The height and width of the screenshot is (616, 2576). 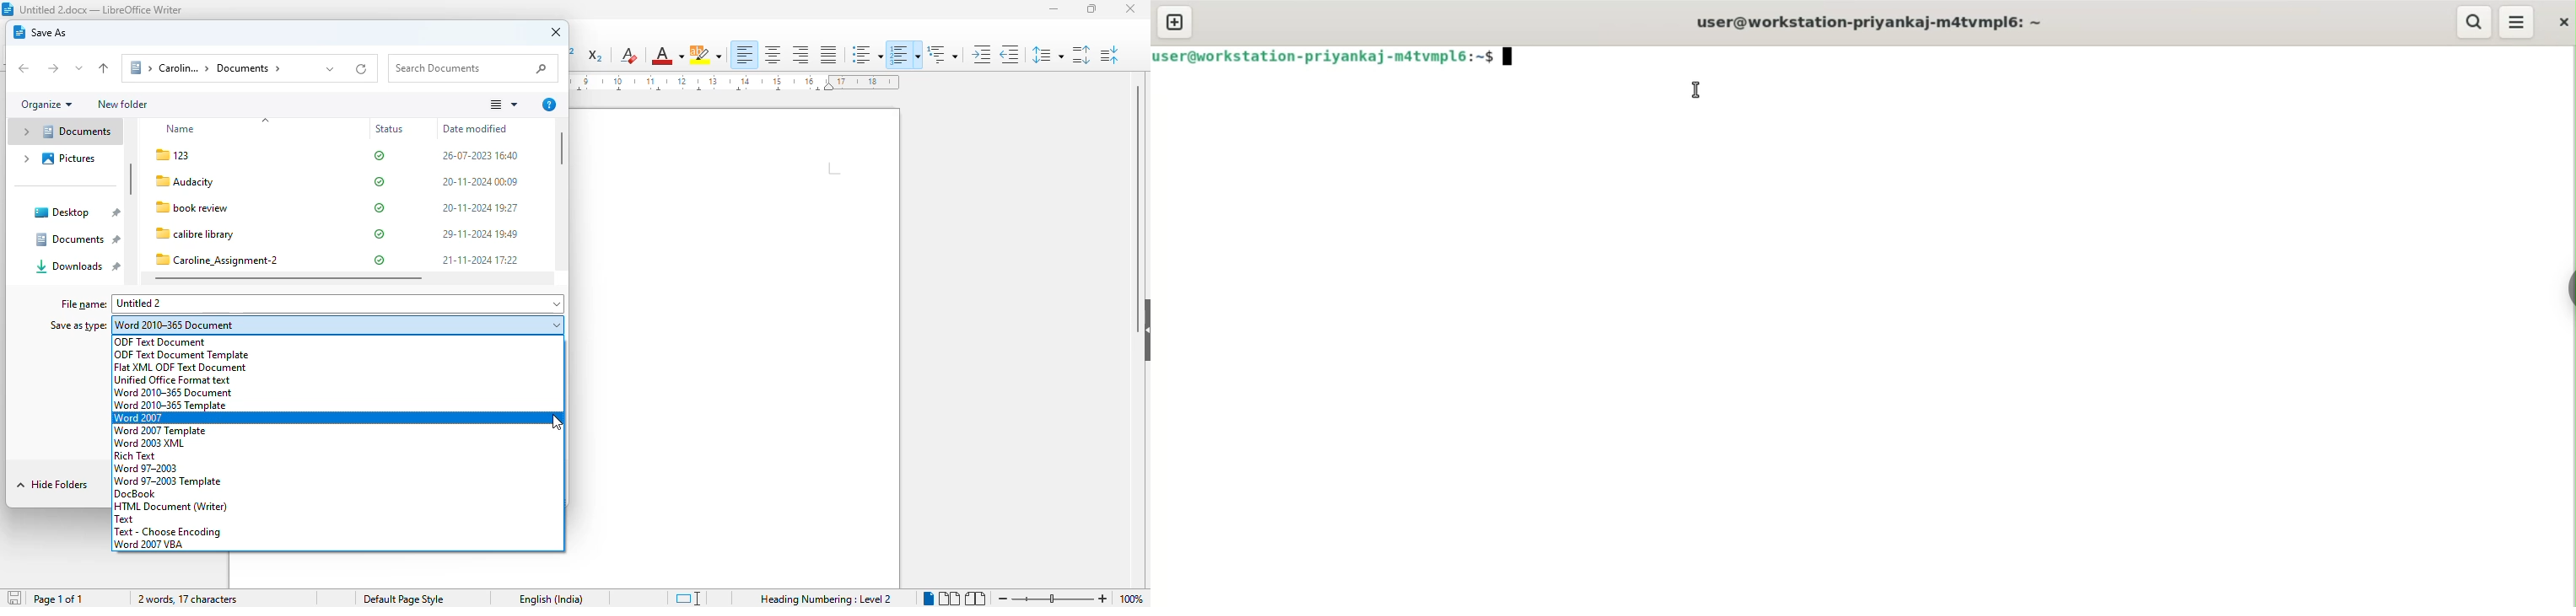 I want to click on change your view, so click(x=503, y=105).